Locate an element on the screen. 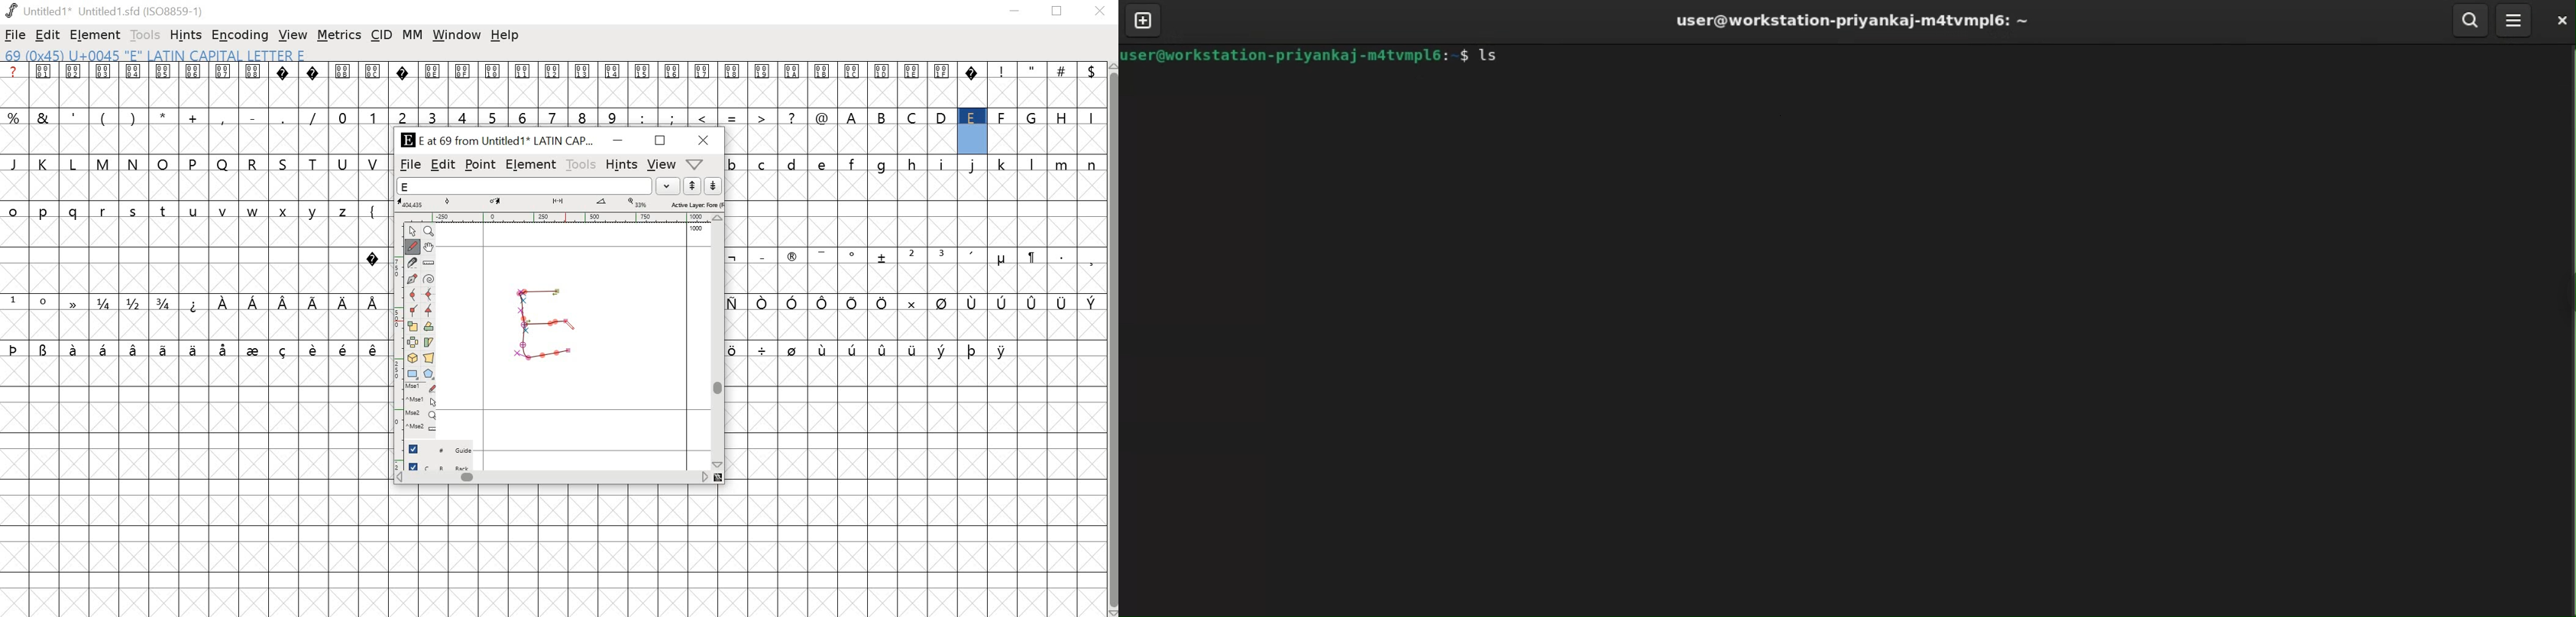  symbols and numbers is located at coordinates (420, 118).